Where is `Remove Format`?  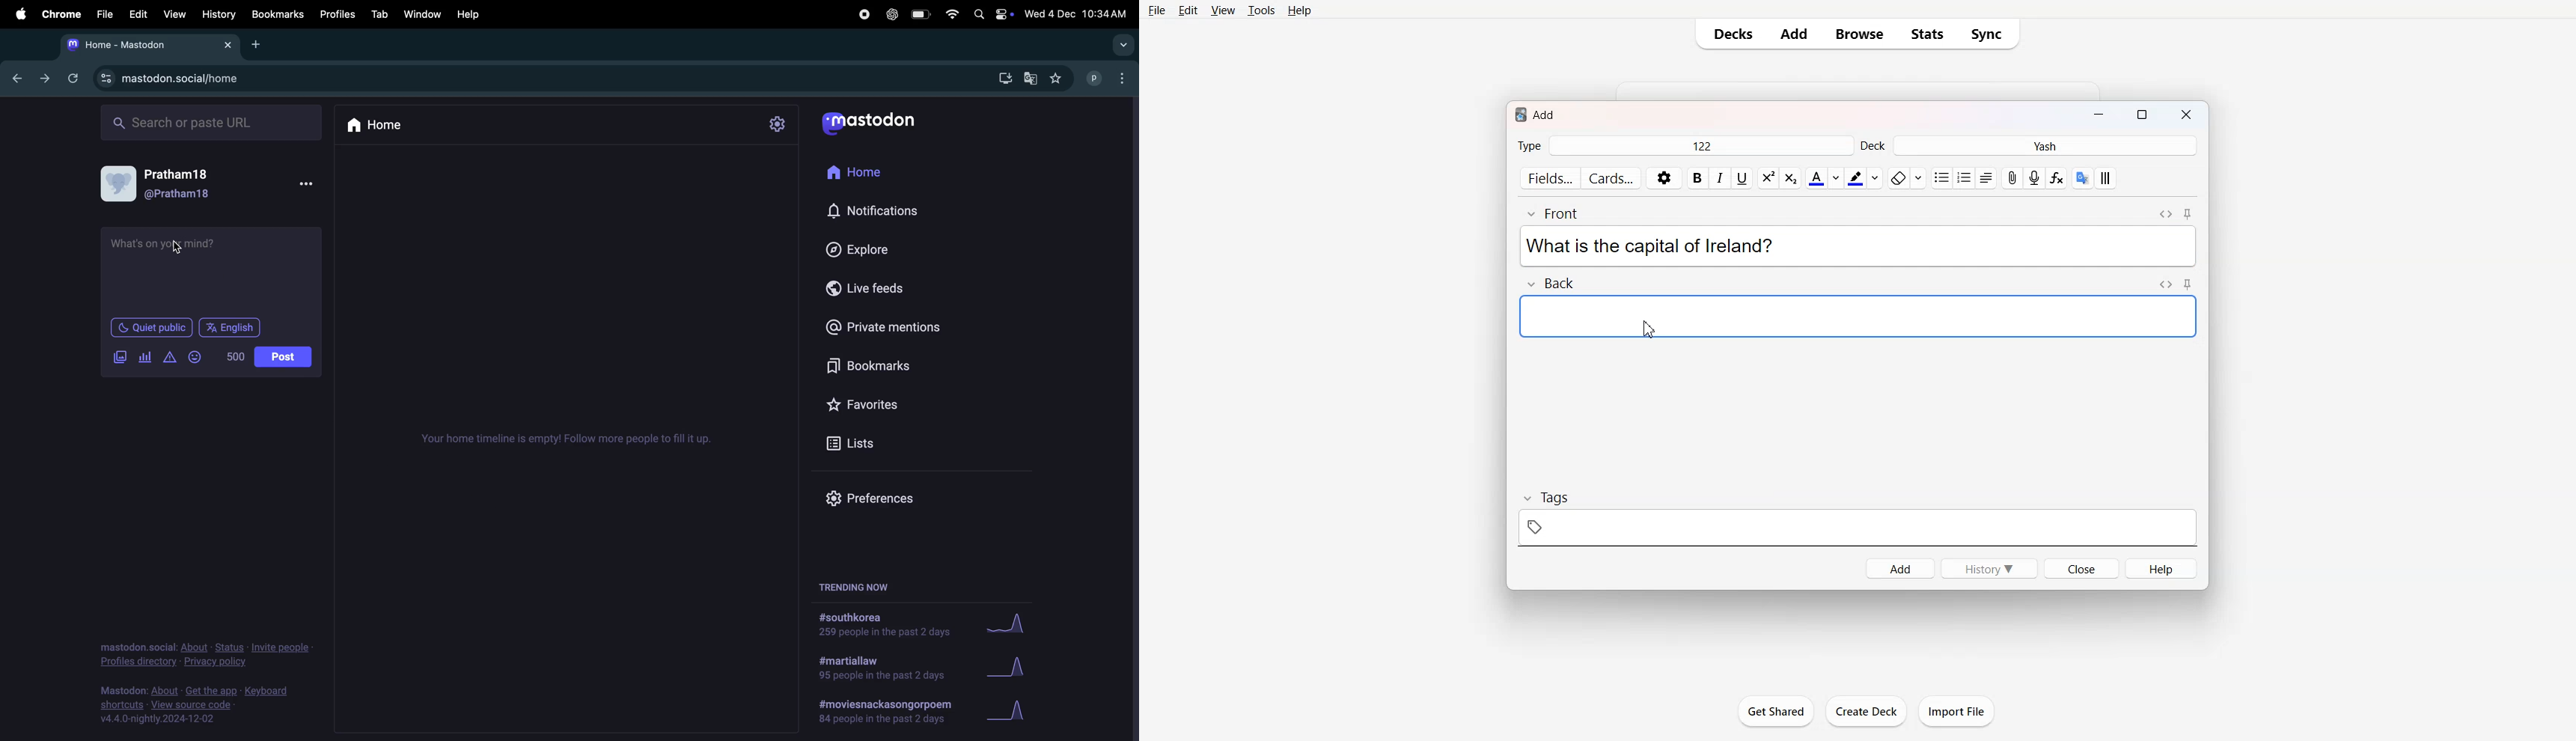
Remove Format is located at coordinates (1906, 178).